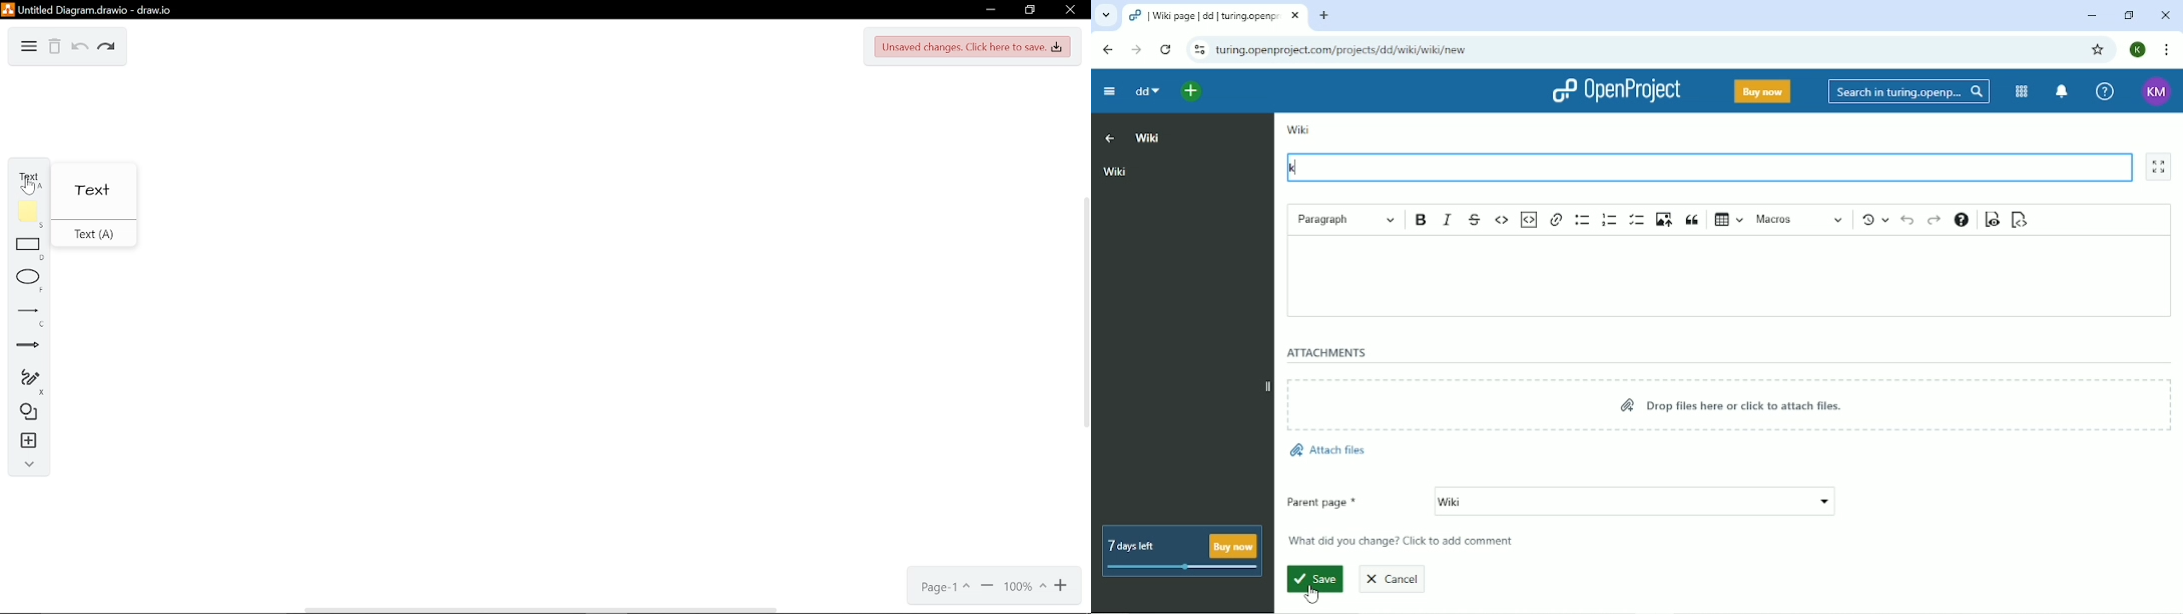  What do you see at coordinates (2062, 91) in the screenshot?
I see `To notification center` at bounding box center [2062, 91].